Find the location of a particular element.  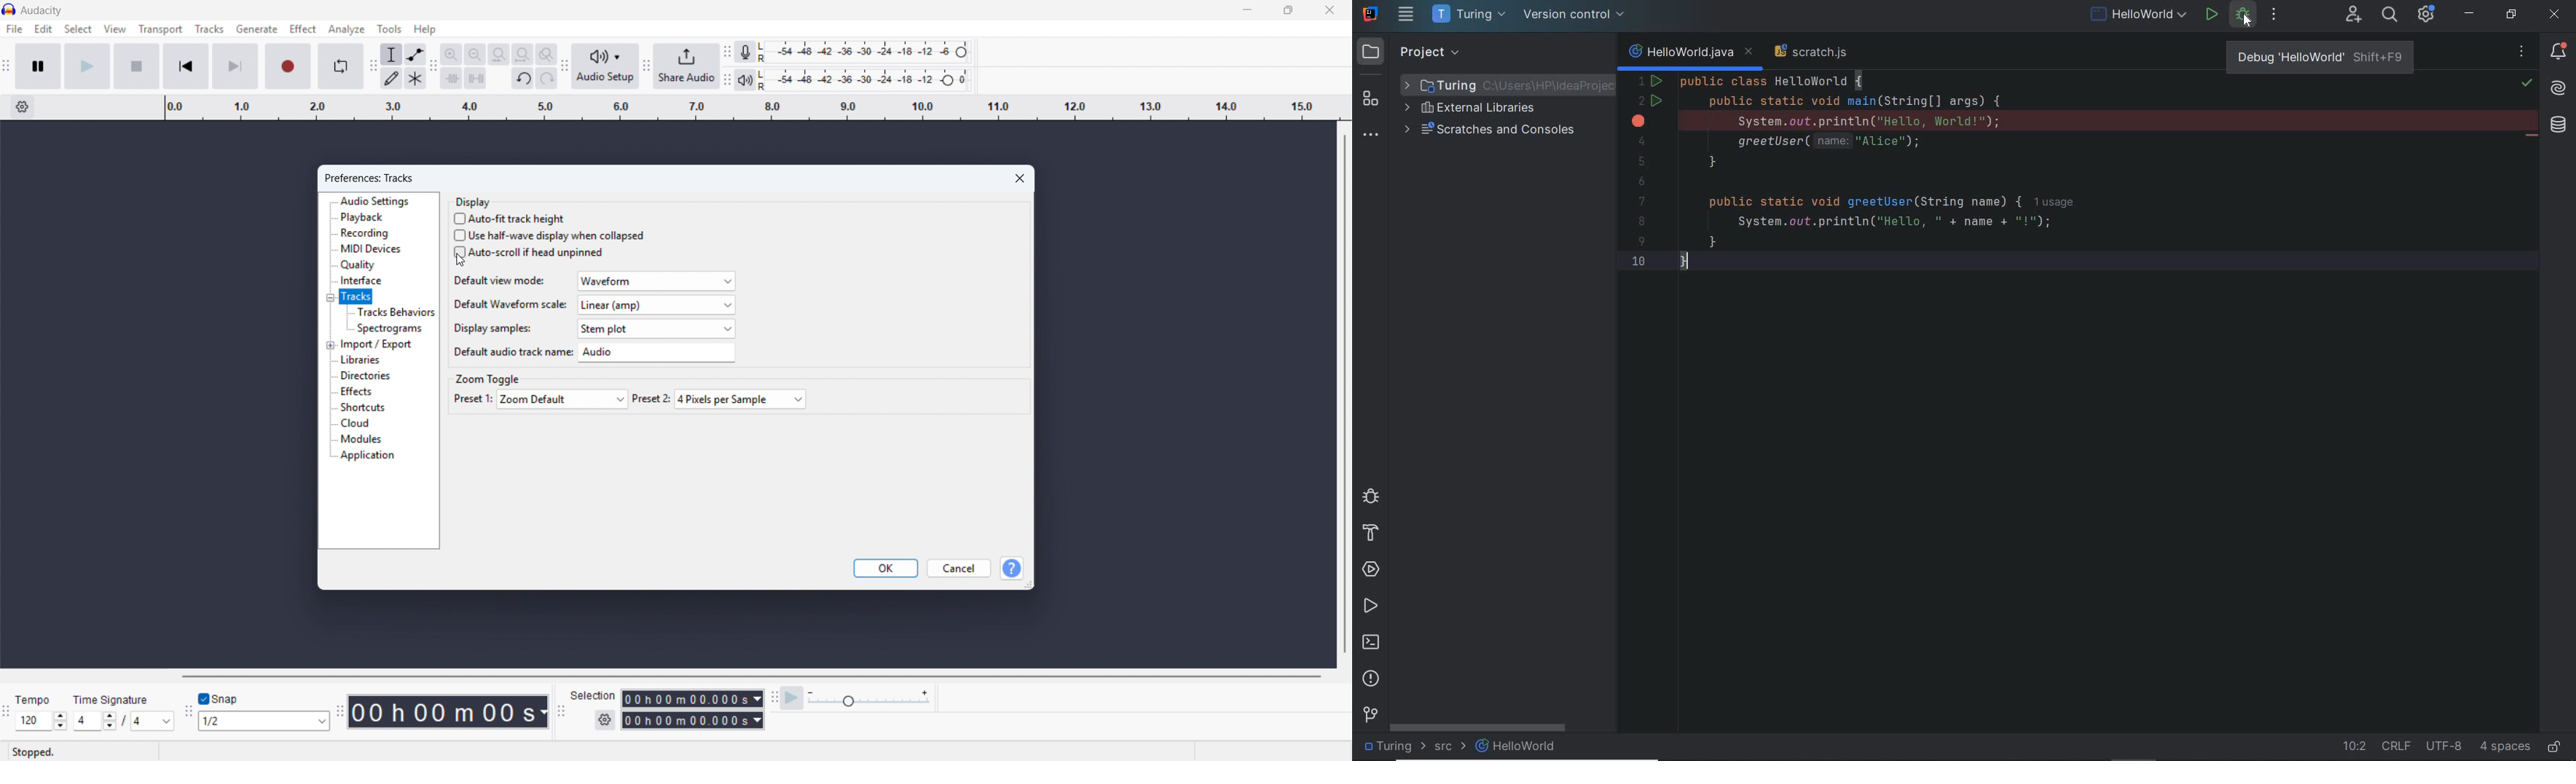

midi devices is located at coordinates (370, 249).